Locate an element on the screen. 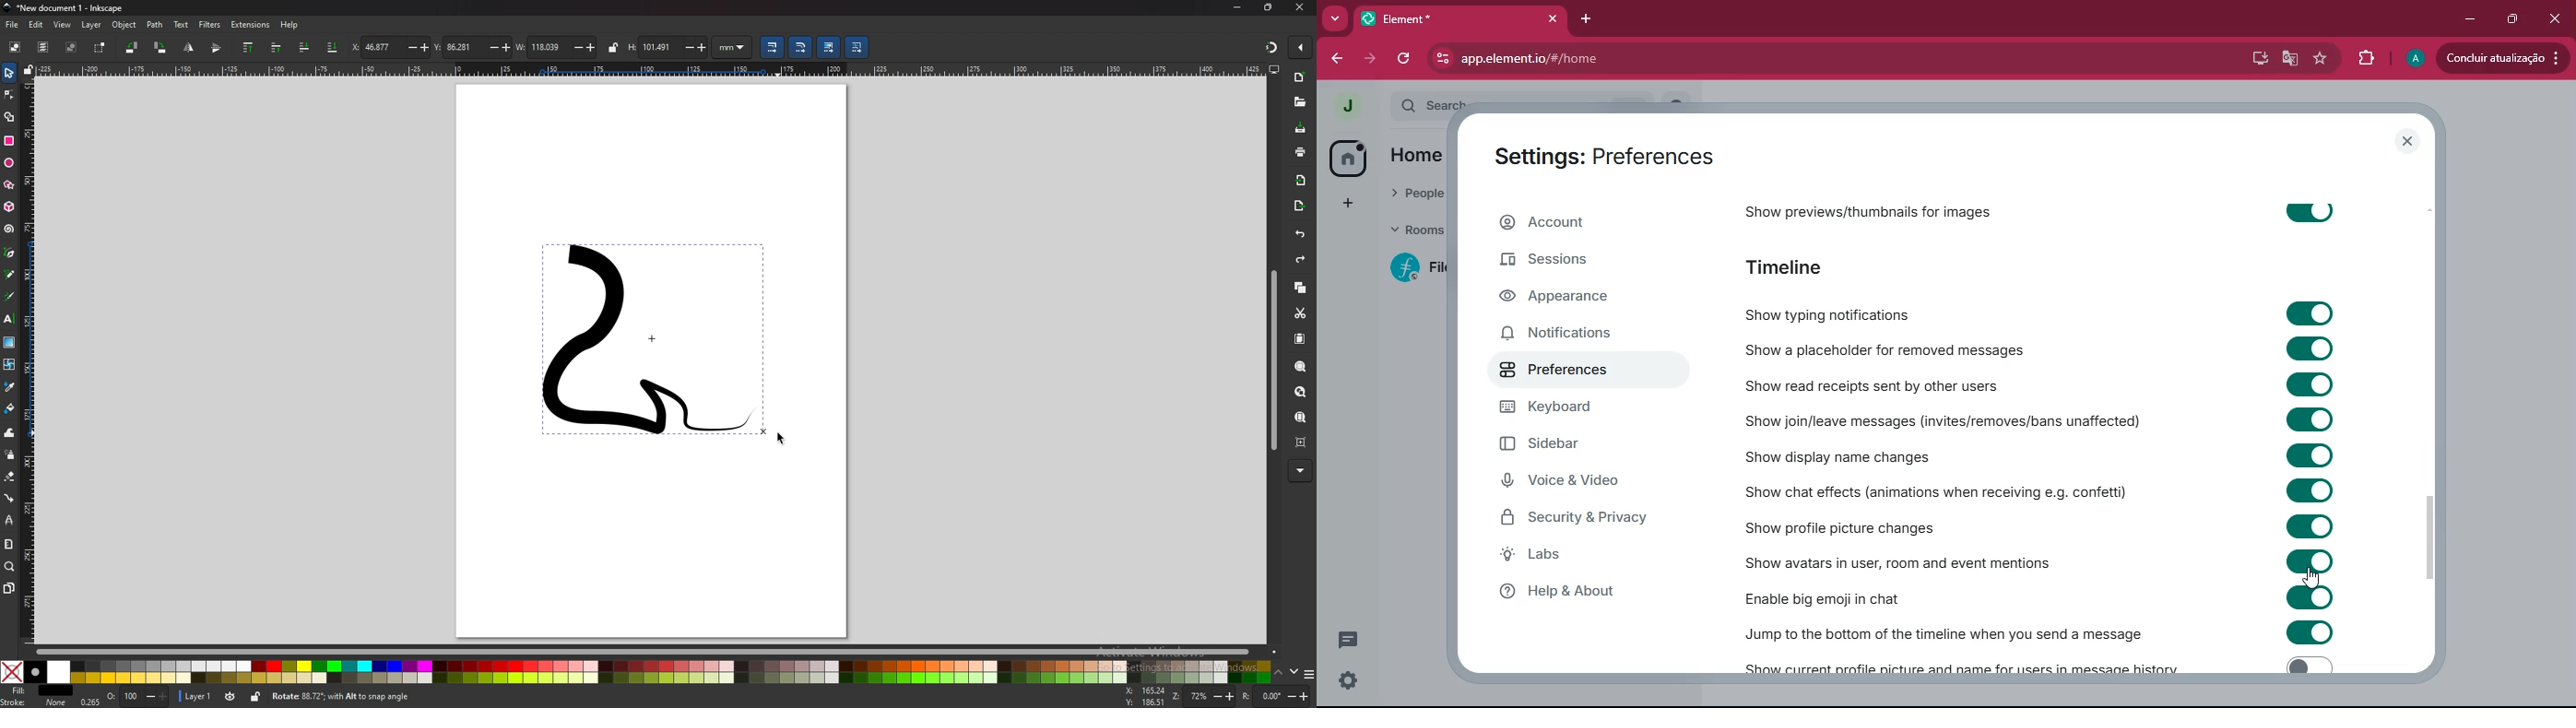 Image resolution: width=2576 pixels, height=728 pixels. expand is located at coordinates (1379, 108).